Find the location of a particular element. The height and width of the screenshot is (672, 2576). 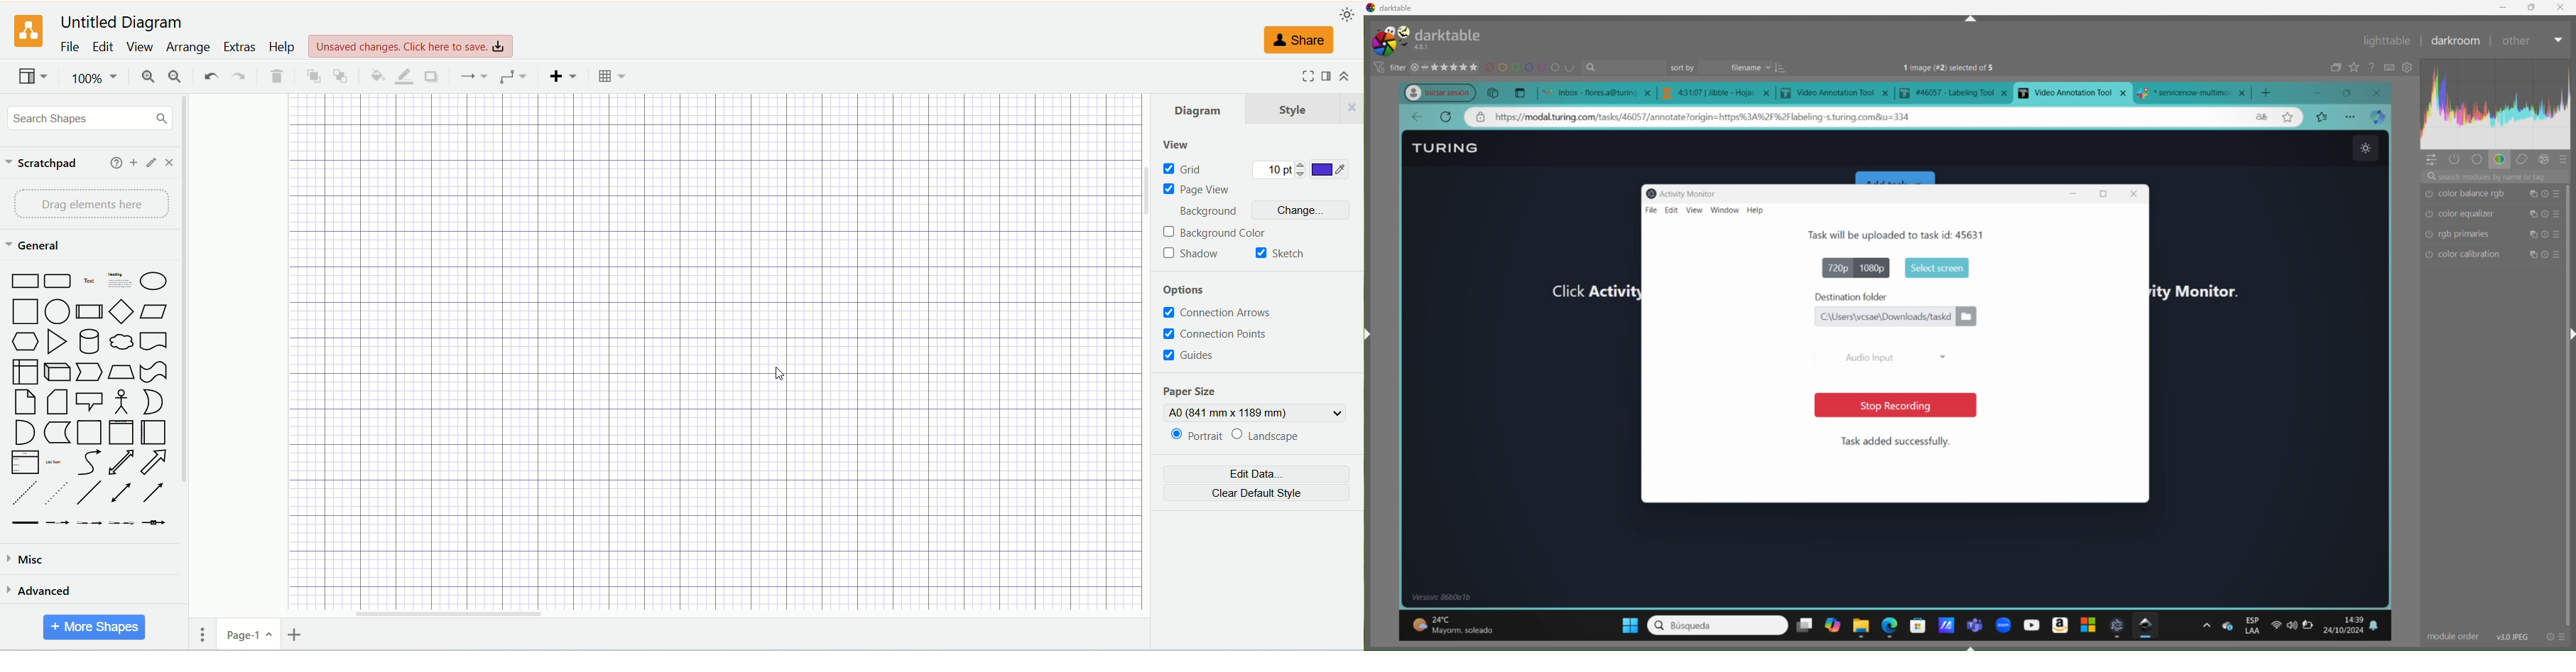

Stick Figure is located at coordinates (121, 402).